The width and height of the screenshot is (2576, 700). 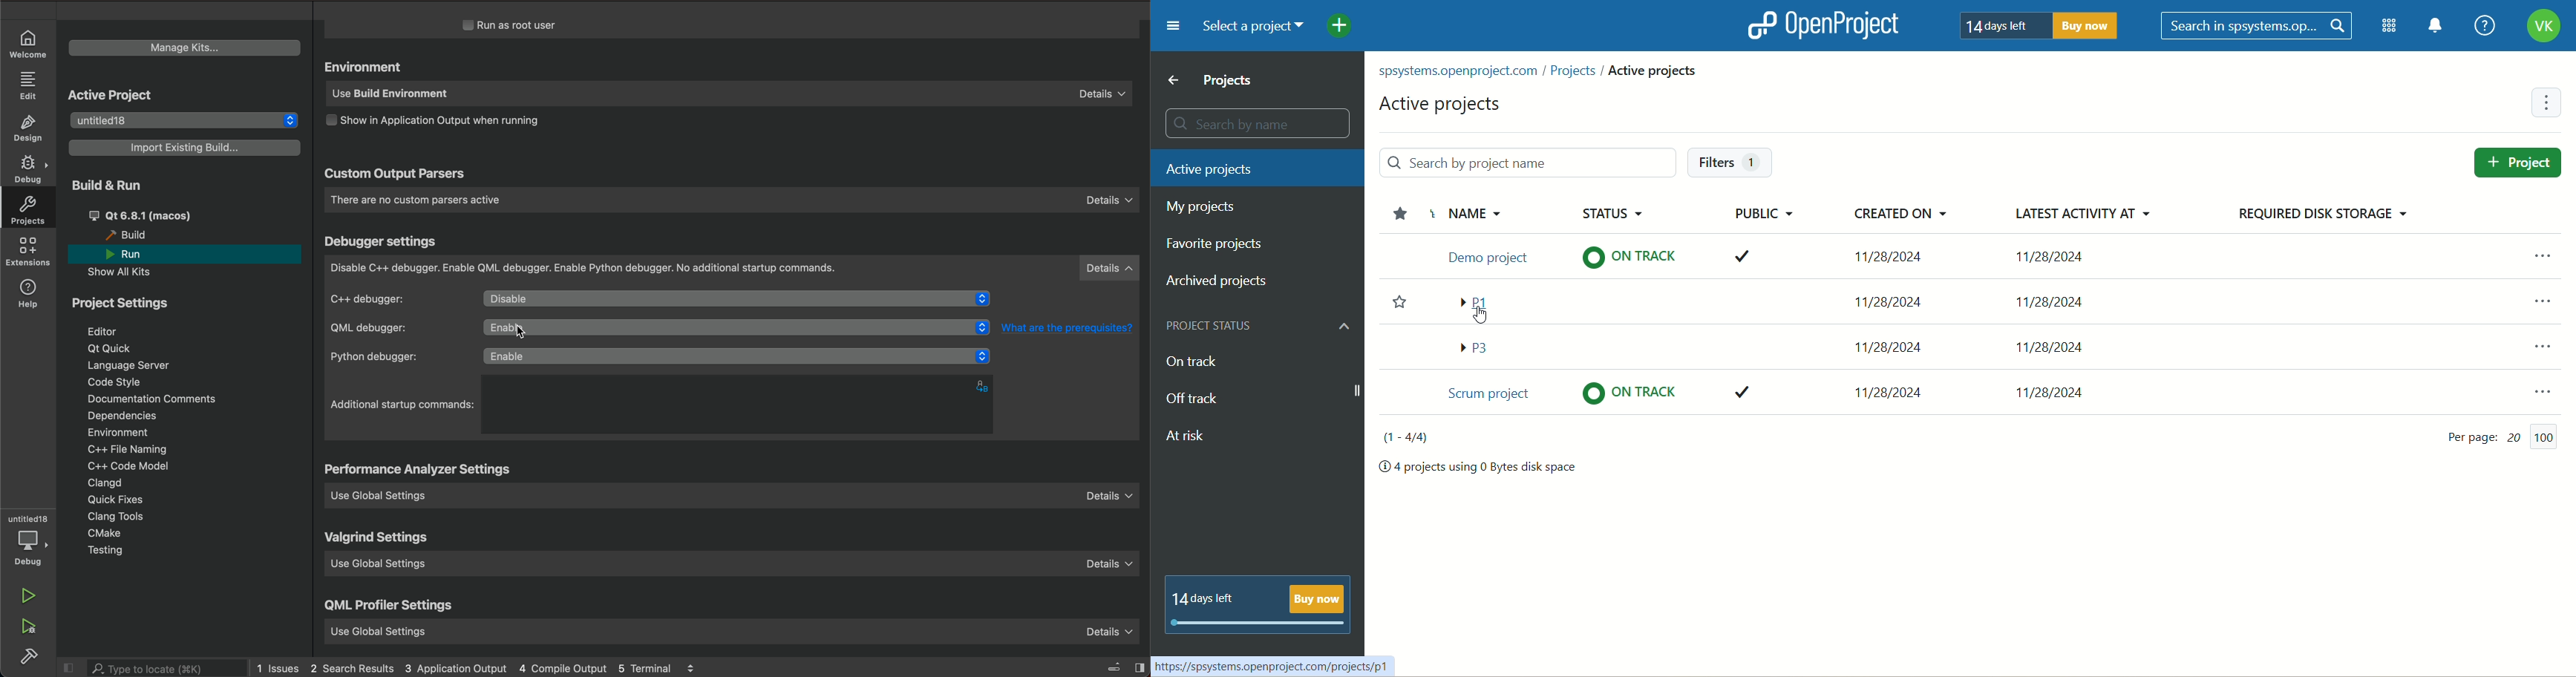 What do you see at coordinates (985, 385) in the screenshot?
I see `alphabets` at bounding box center [985, 385].